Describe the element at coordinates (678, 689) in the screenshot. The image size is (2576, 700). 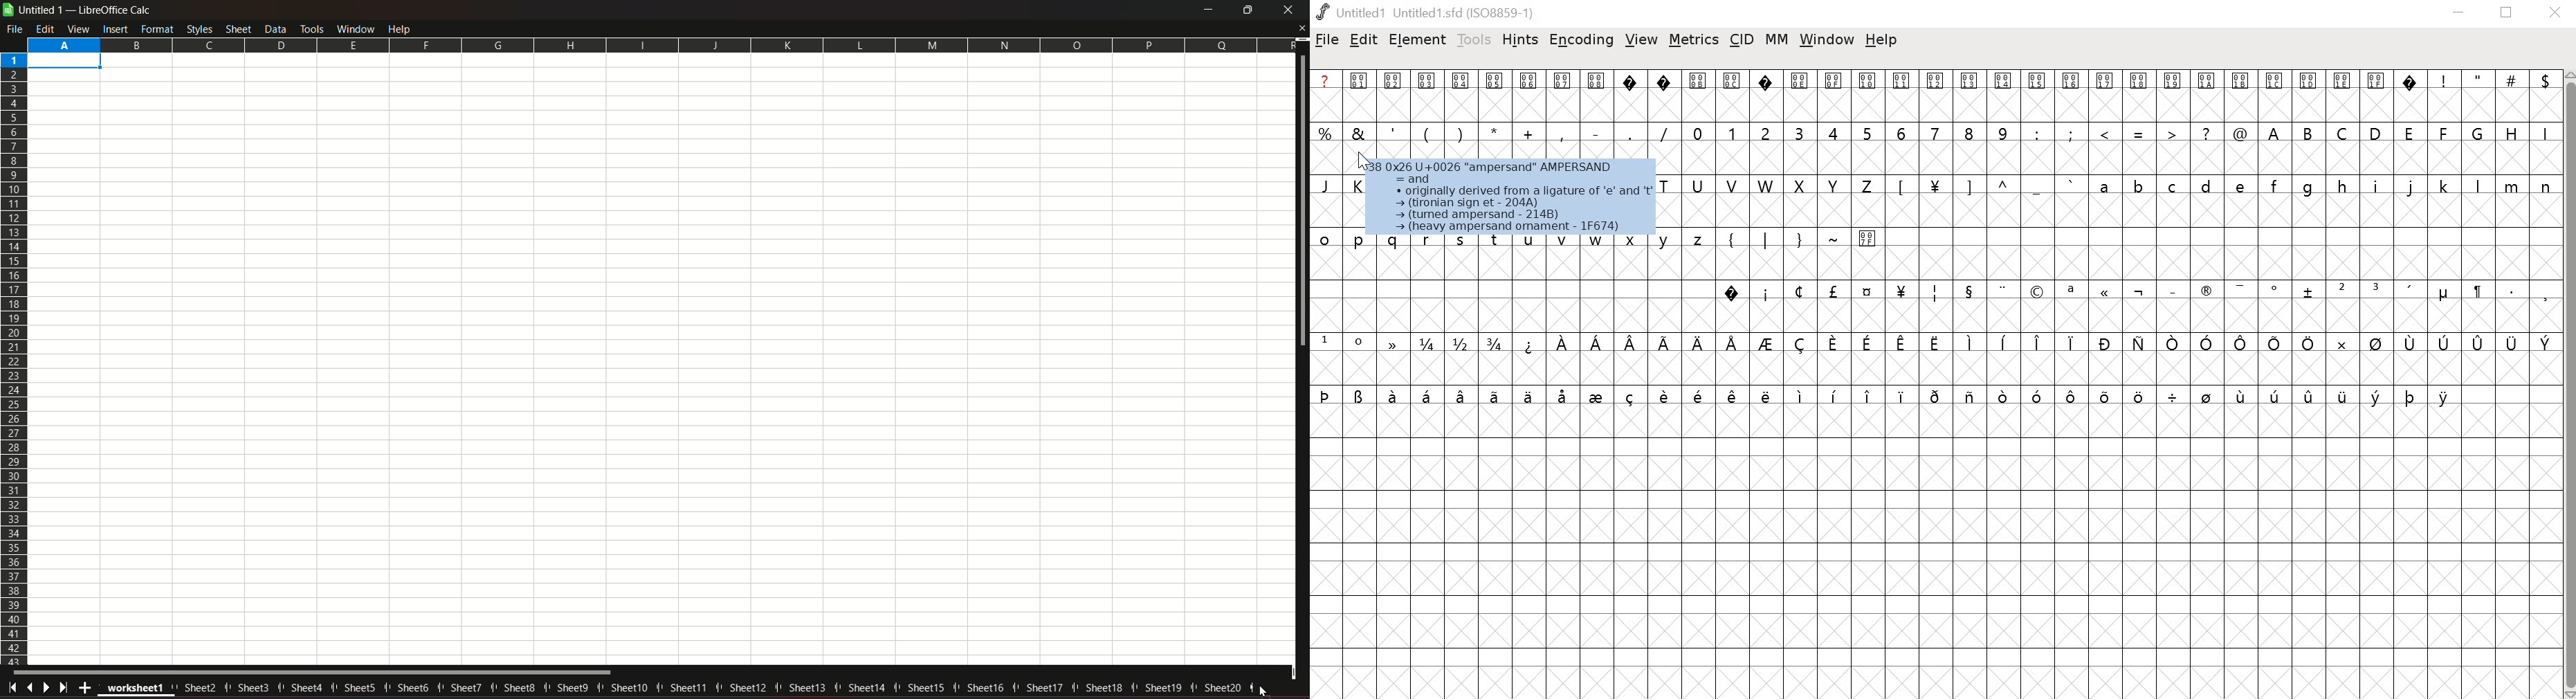
I see `worksheets` at that location.